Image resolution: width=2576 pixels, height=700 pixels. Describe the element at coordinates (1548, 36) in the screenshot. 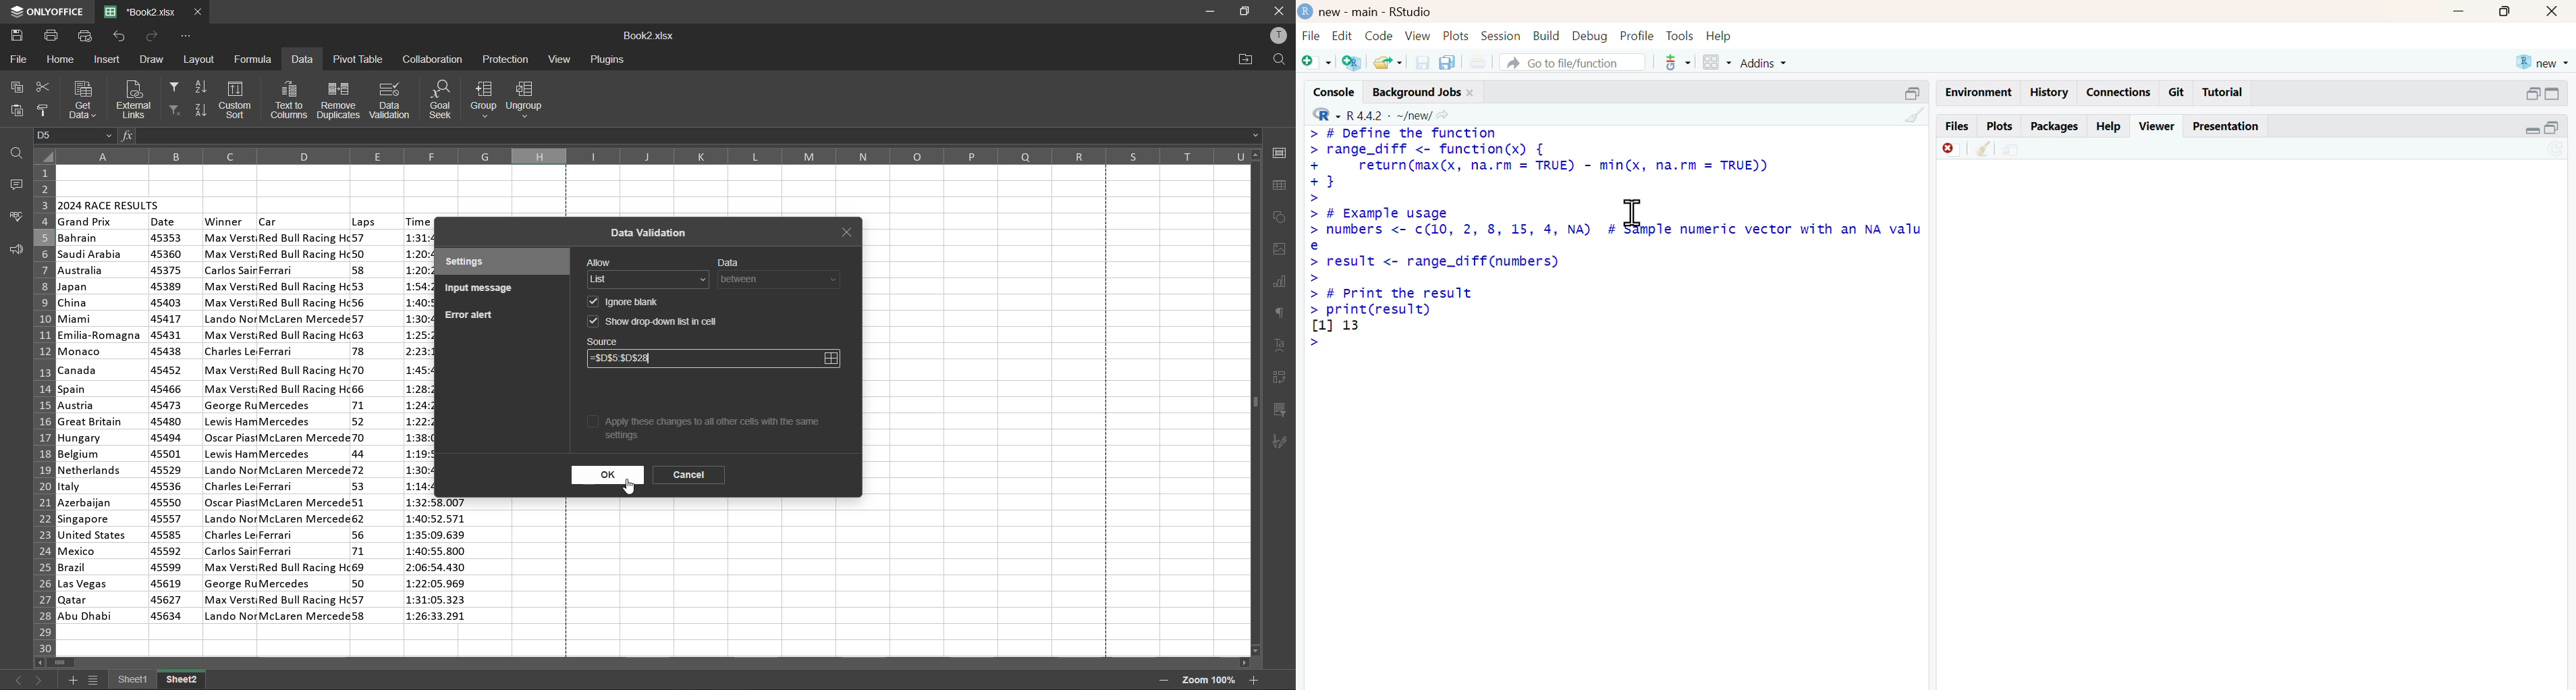

I see `build` at that location.